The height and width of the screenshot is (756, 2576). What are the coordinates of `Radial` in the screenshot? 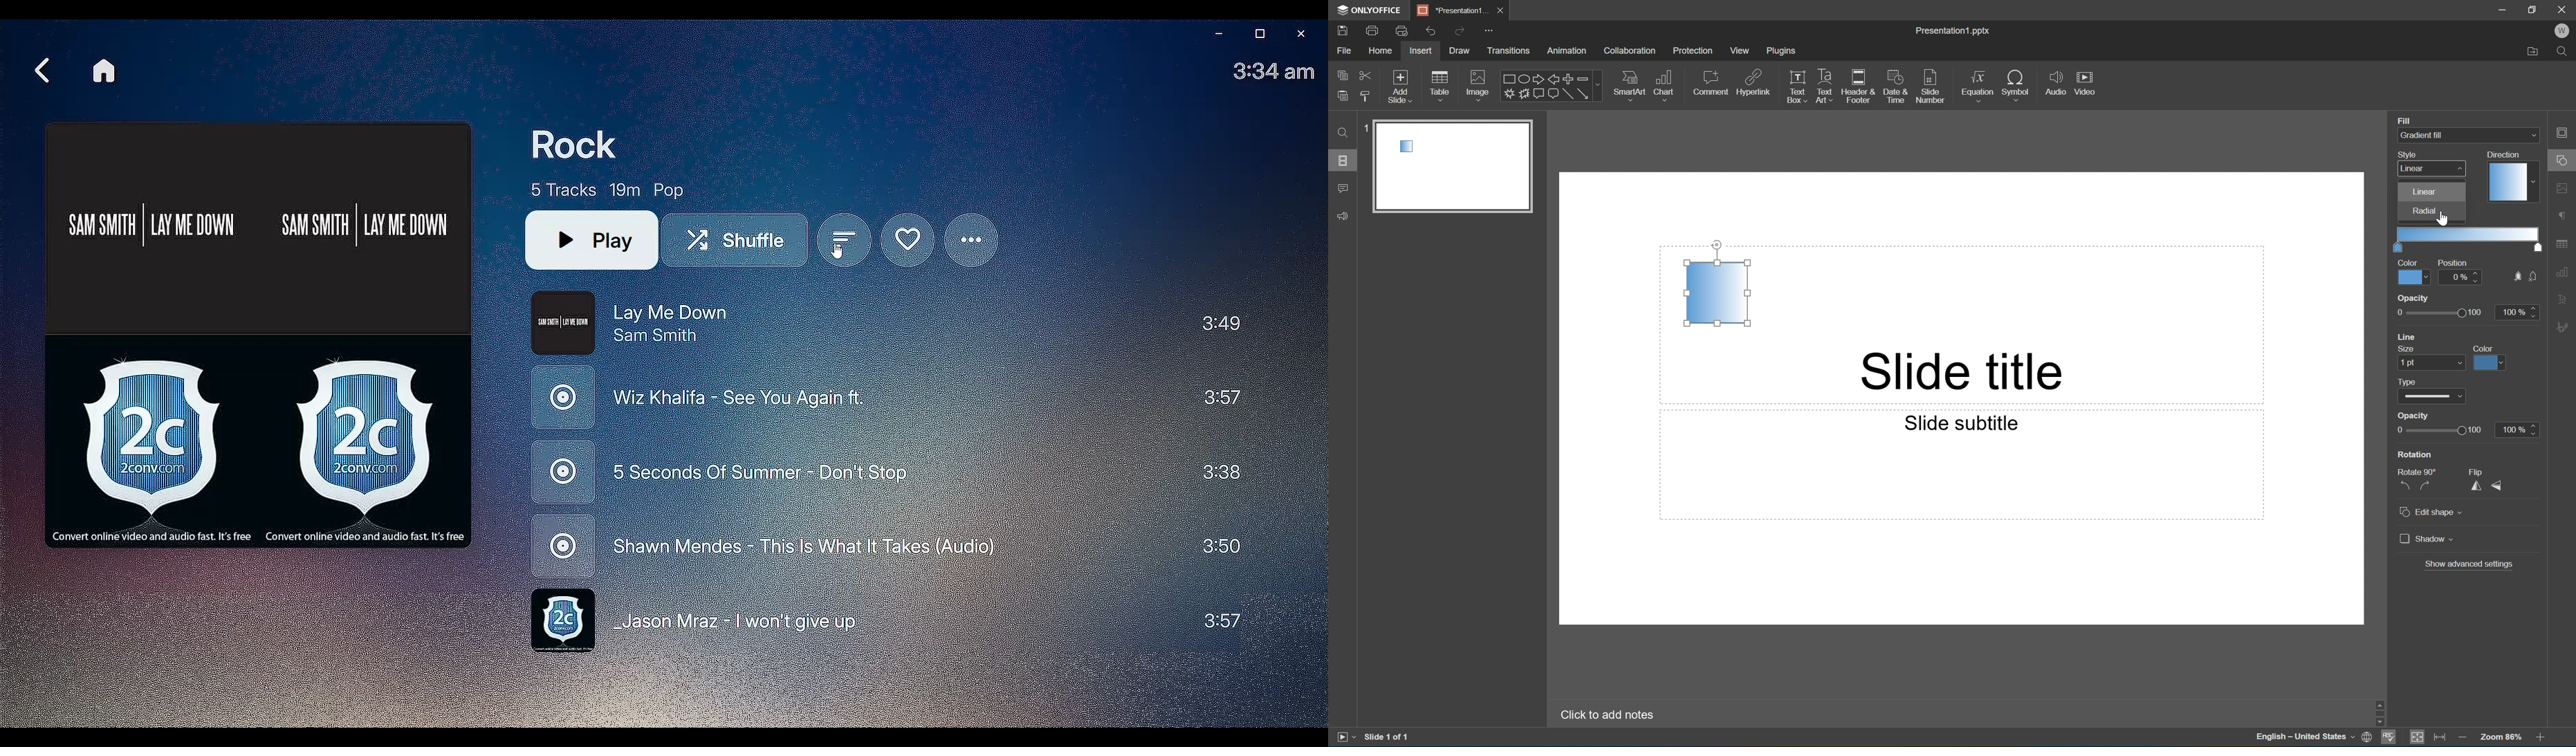 It's located at (2422, 212).